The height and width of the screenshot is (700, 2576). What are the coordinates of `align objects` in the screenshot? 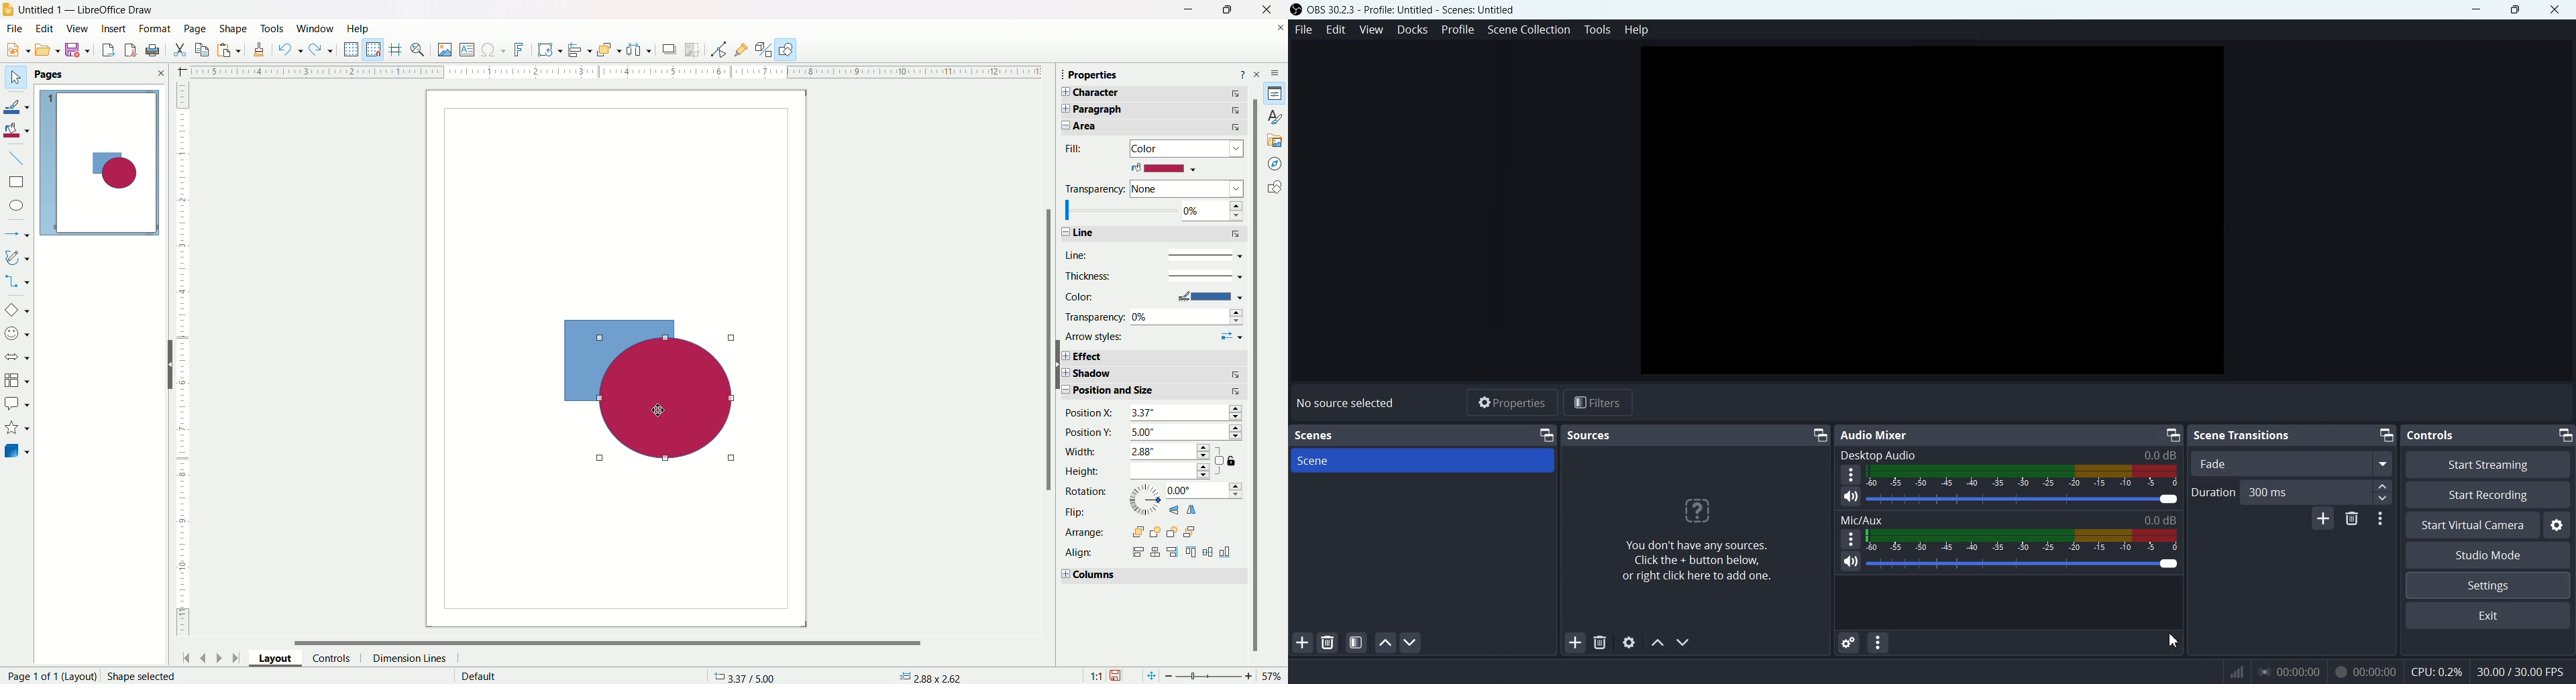 It's located at (581, 52).